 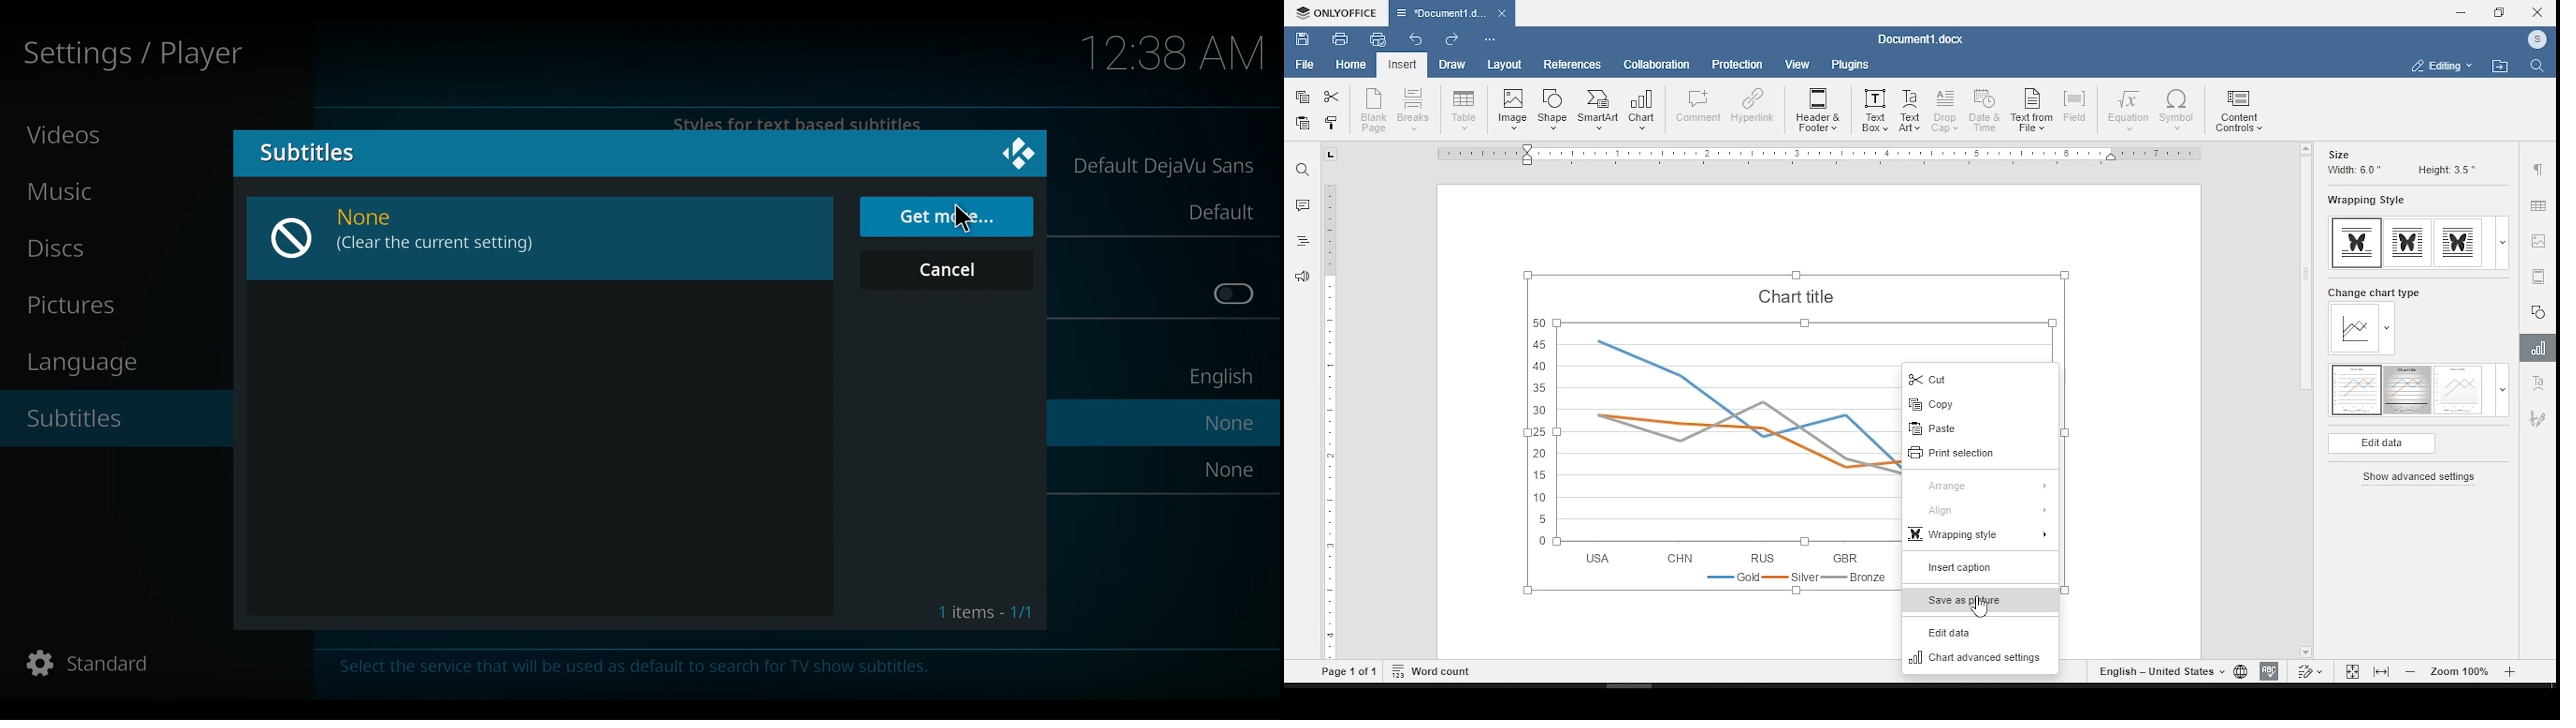 I want to click on items, so click(x=981, y=609).